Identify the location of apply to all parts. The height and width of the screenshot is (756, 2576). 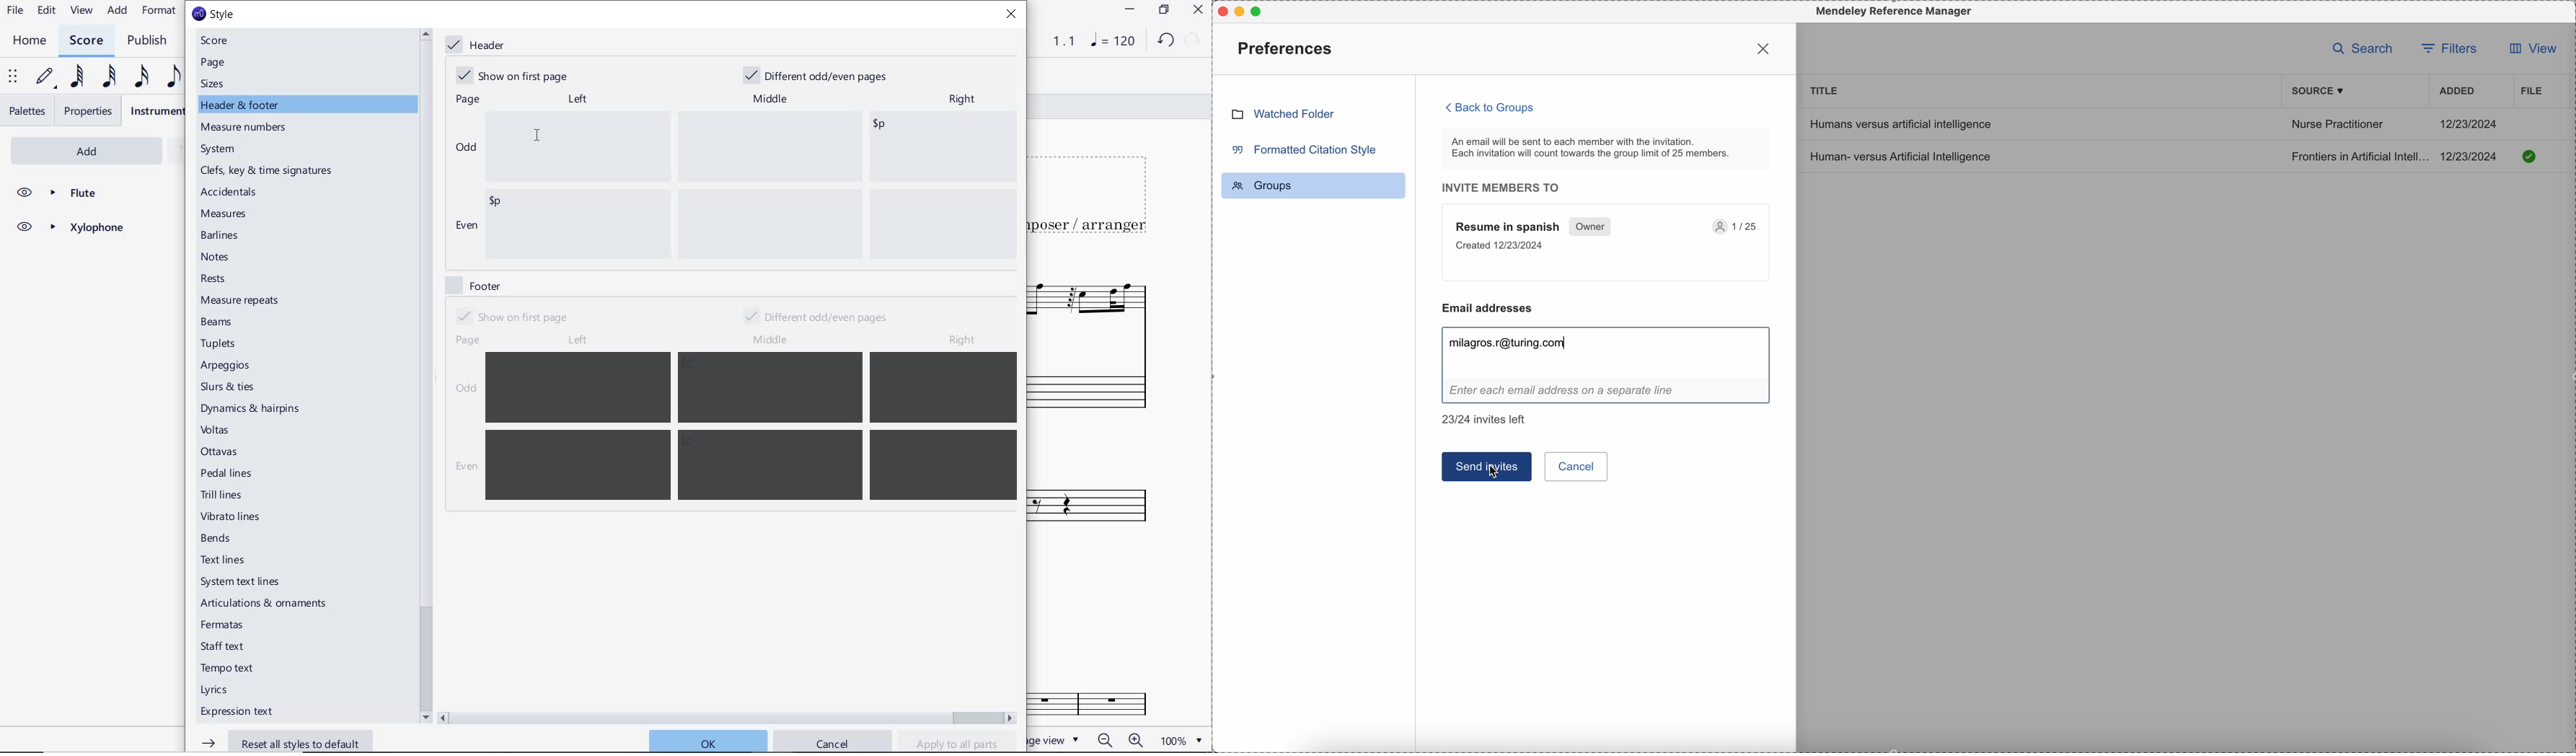
(958, 743).